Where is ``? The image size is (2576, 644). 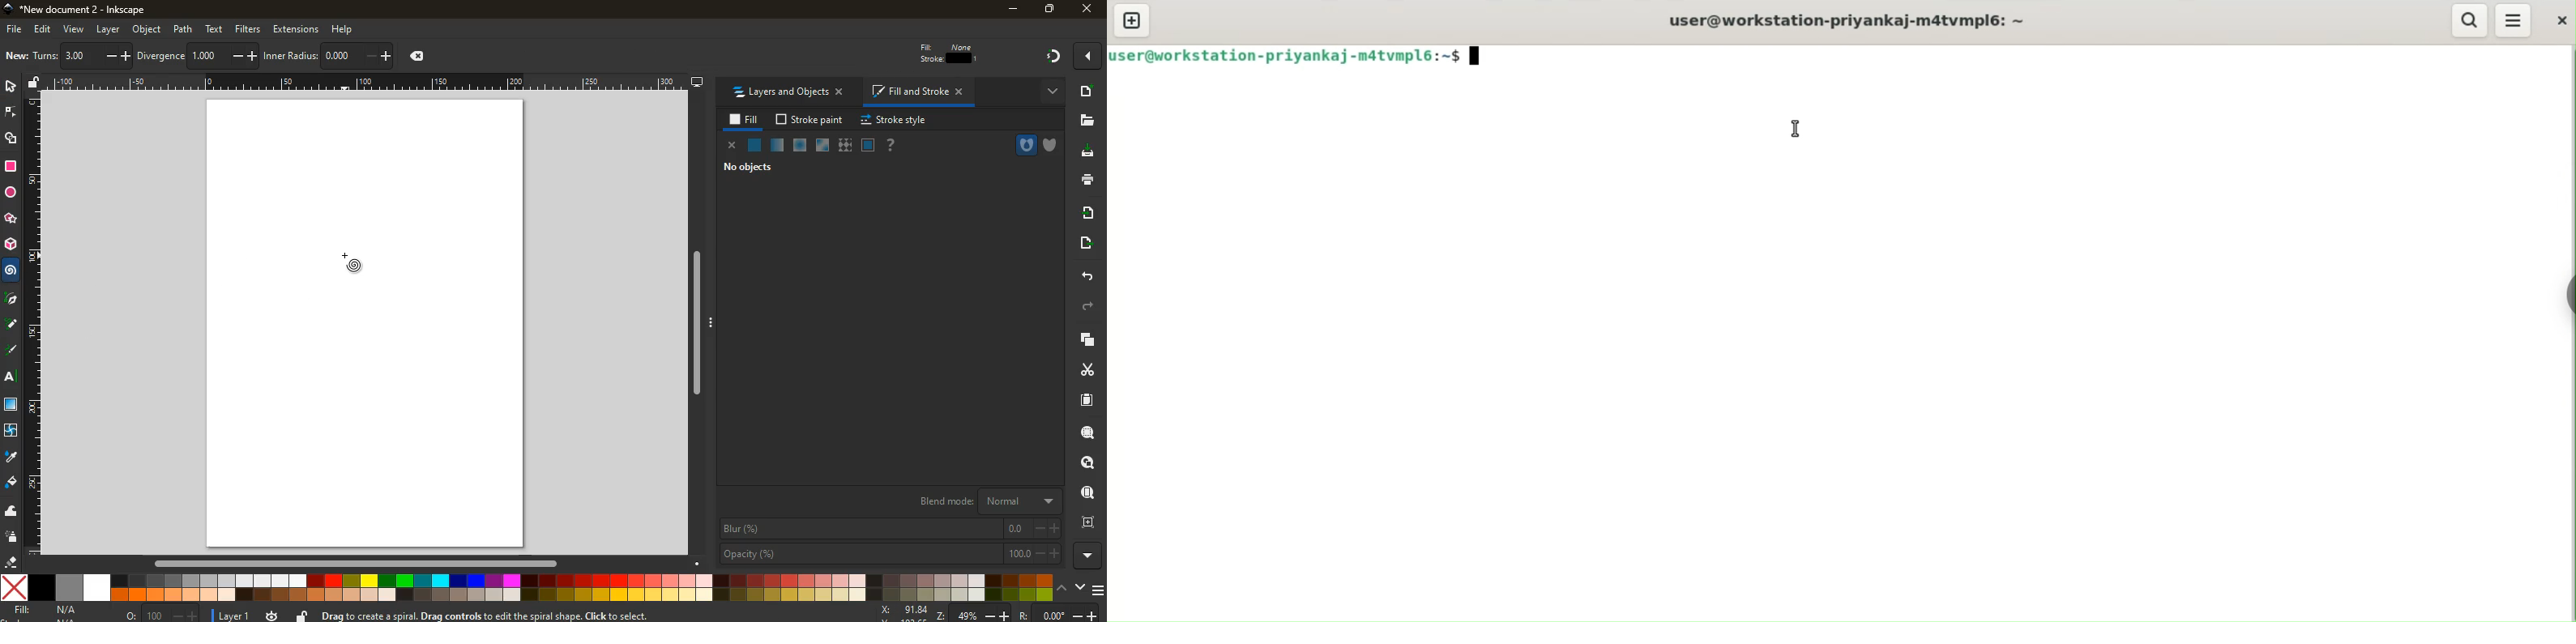
 is located at coordinates (12, 299).